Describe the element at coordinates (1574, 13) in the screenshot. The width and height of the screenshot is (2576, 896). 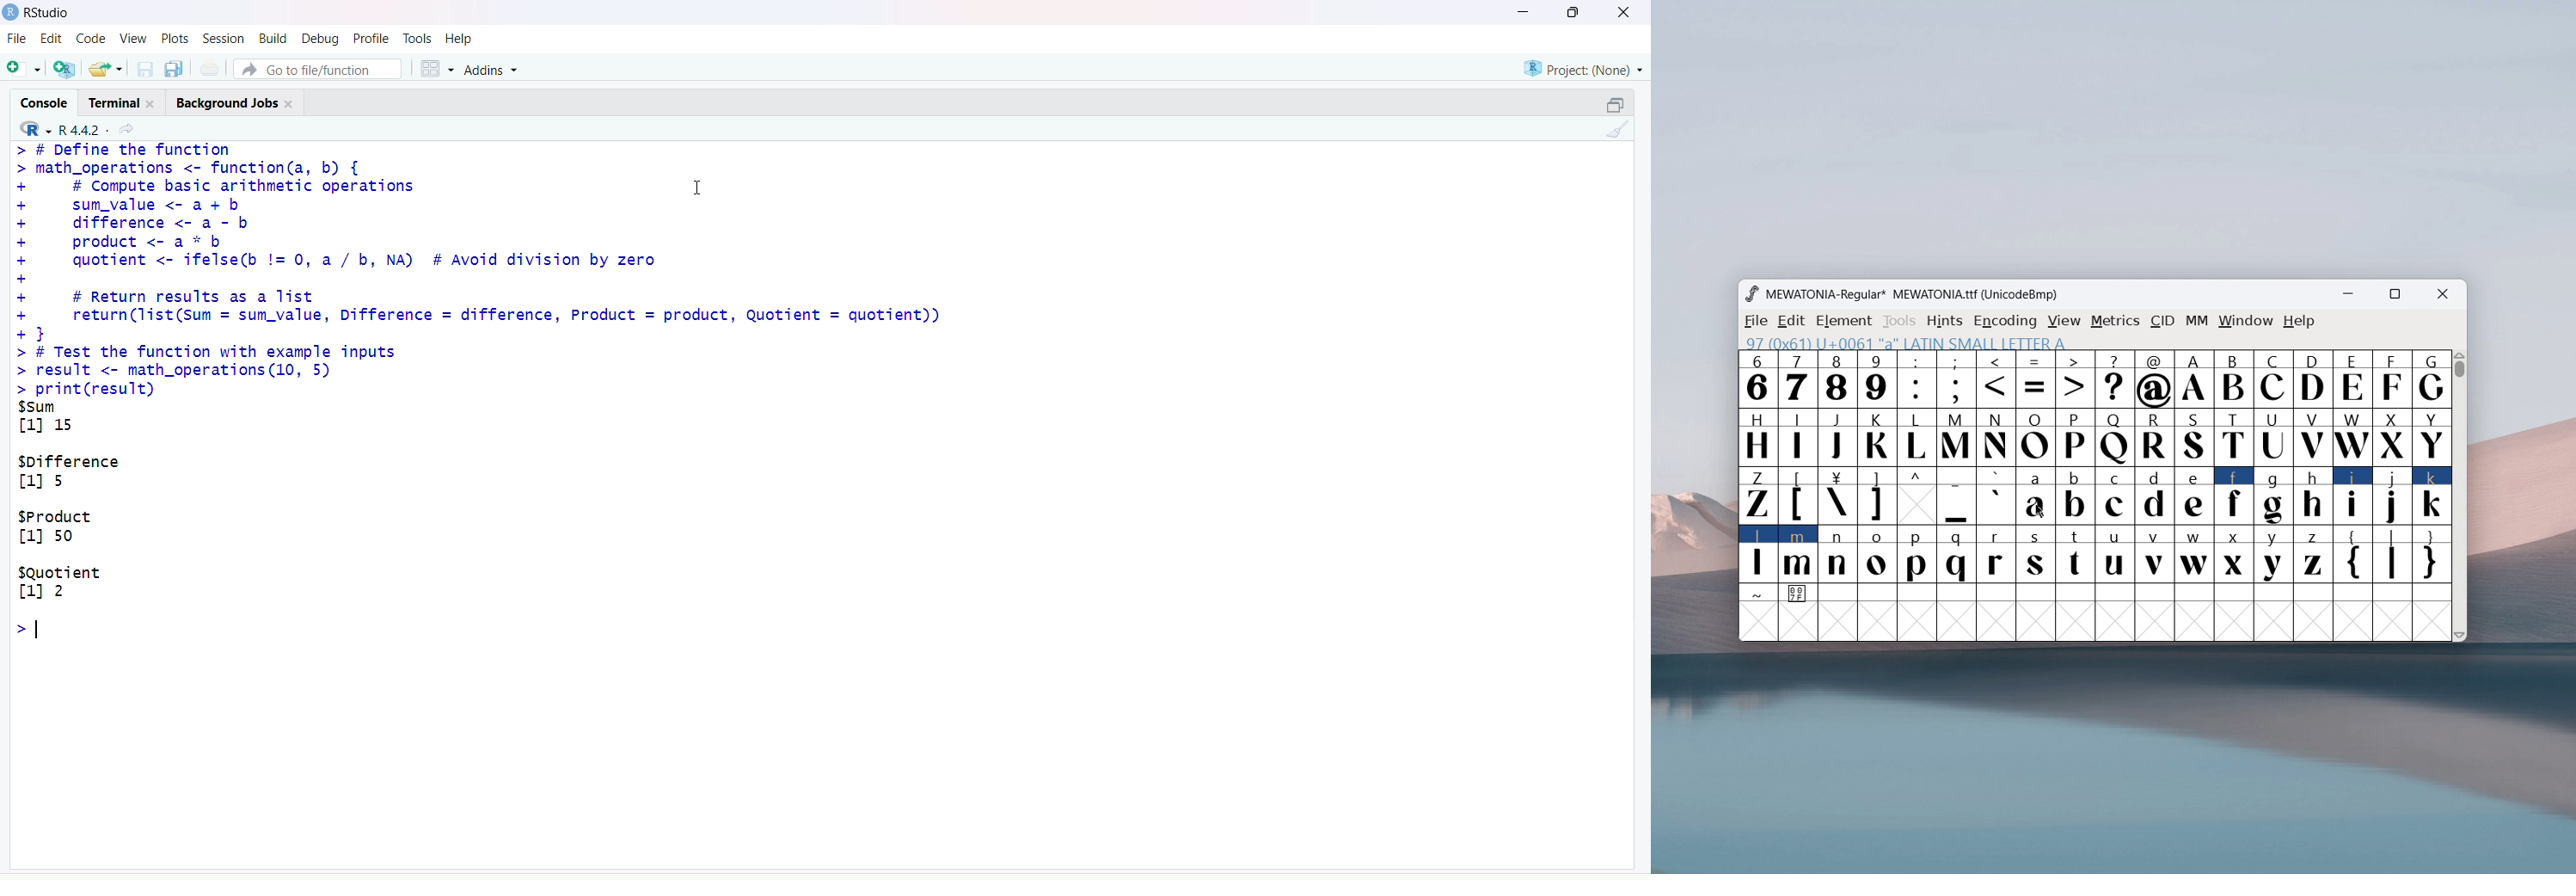
I see `Maximize` at that location.